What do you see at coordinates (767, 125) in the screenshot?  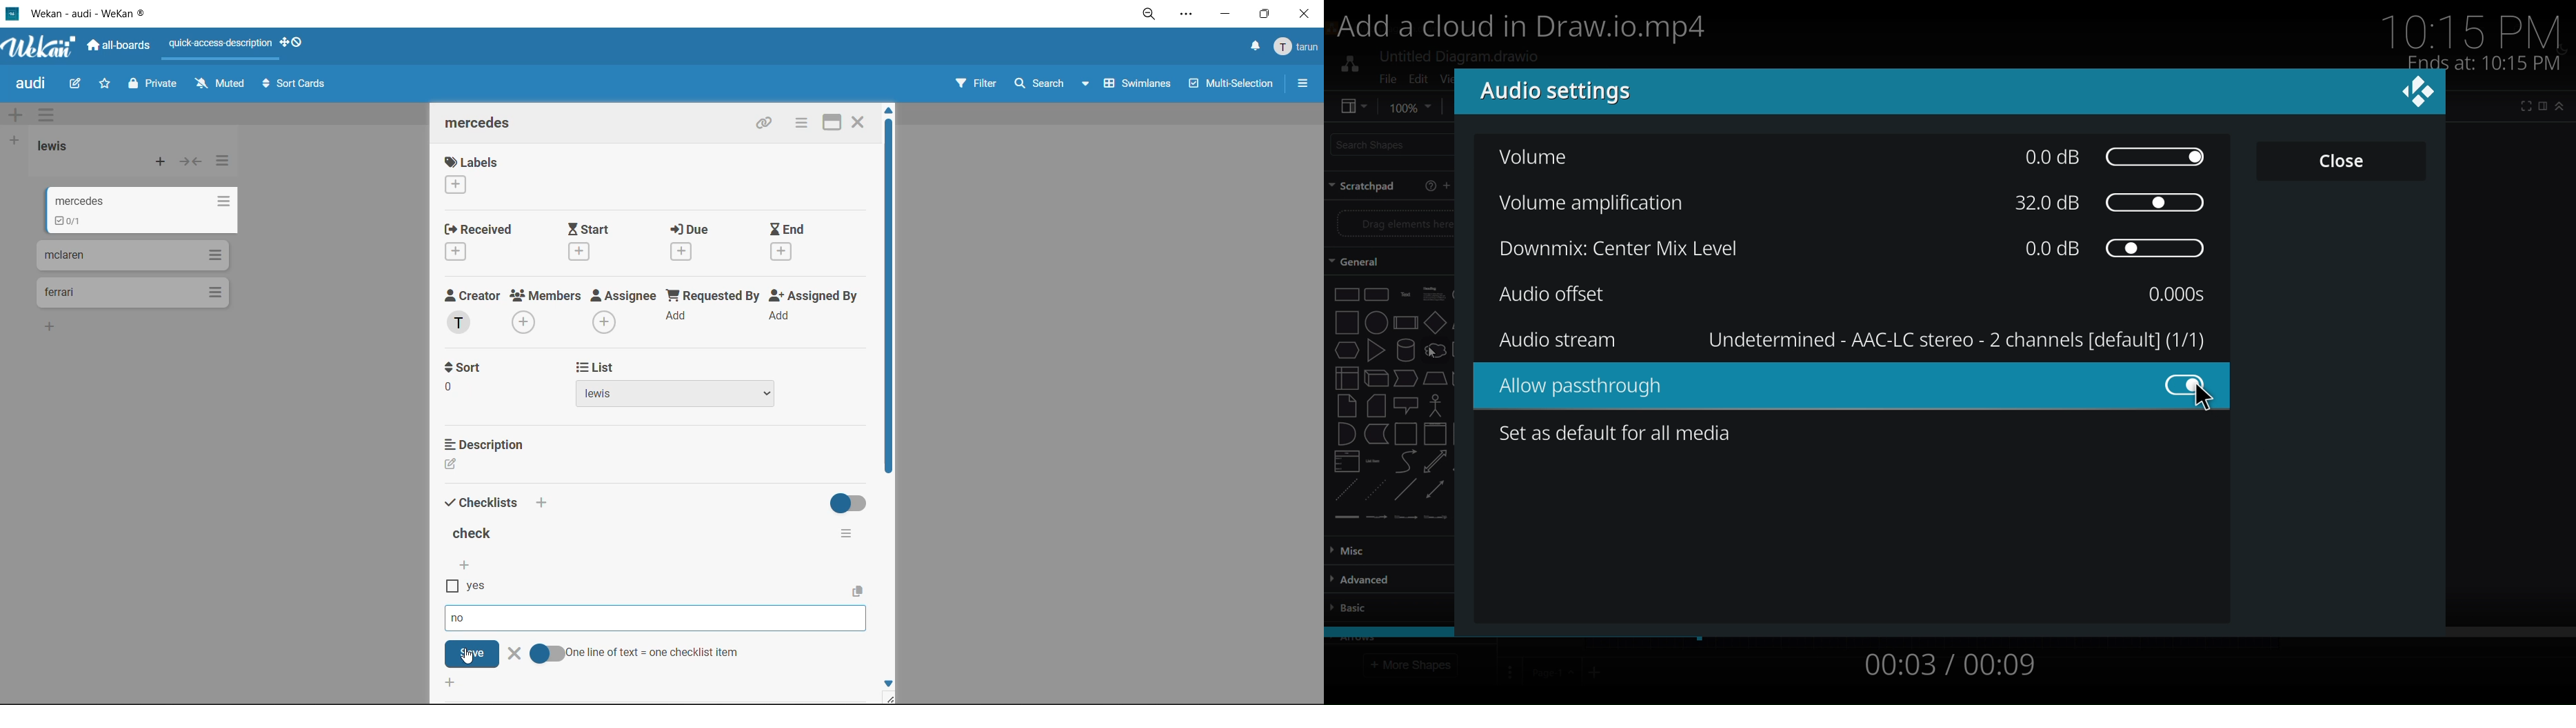 I see `copy` at bounding box center [767, 125].